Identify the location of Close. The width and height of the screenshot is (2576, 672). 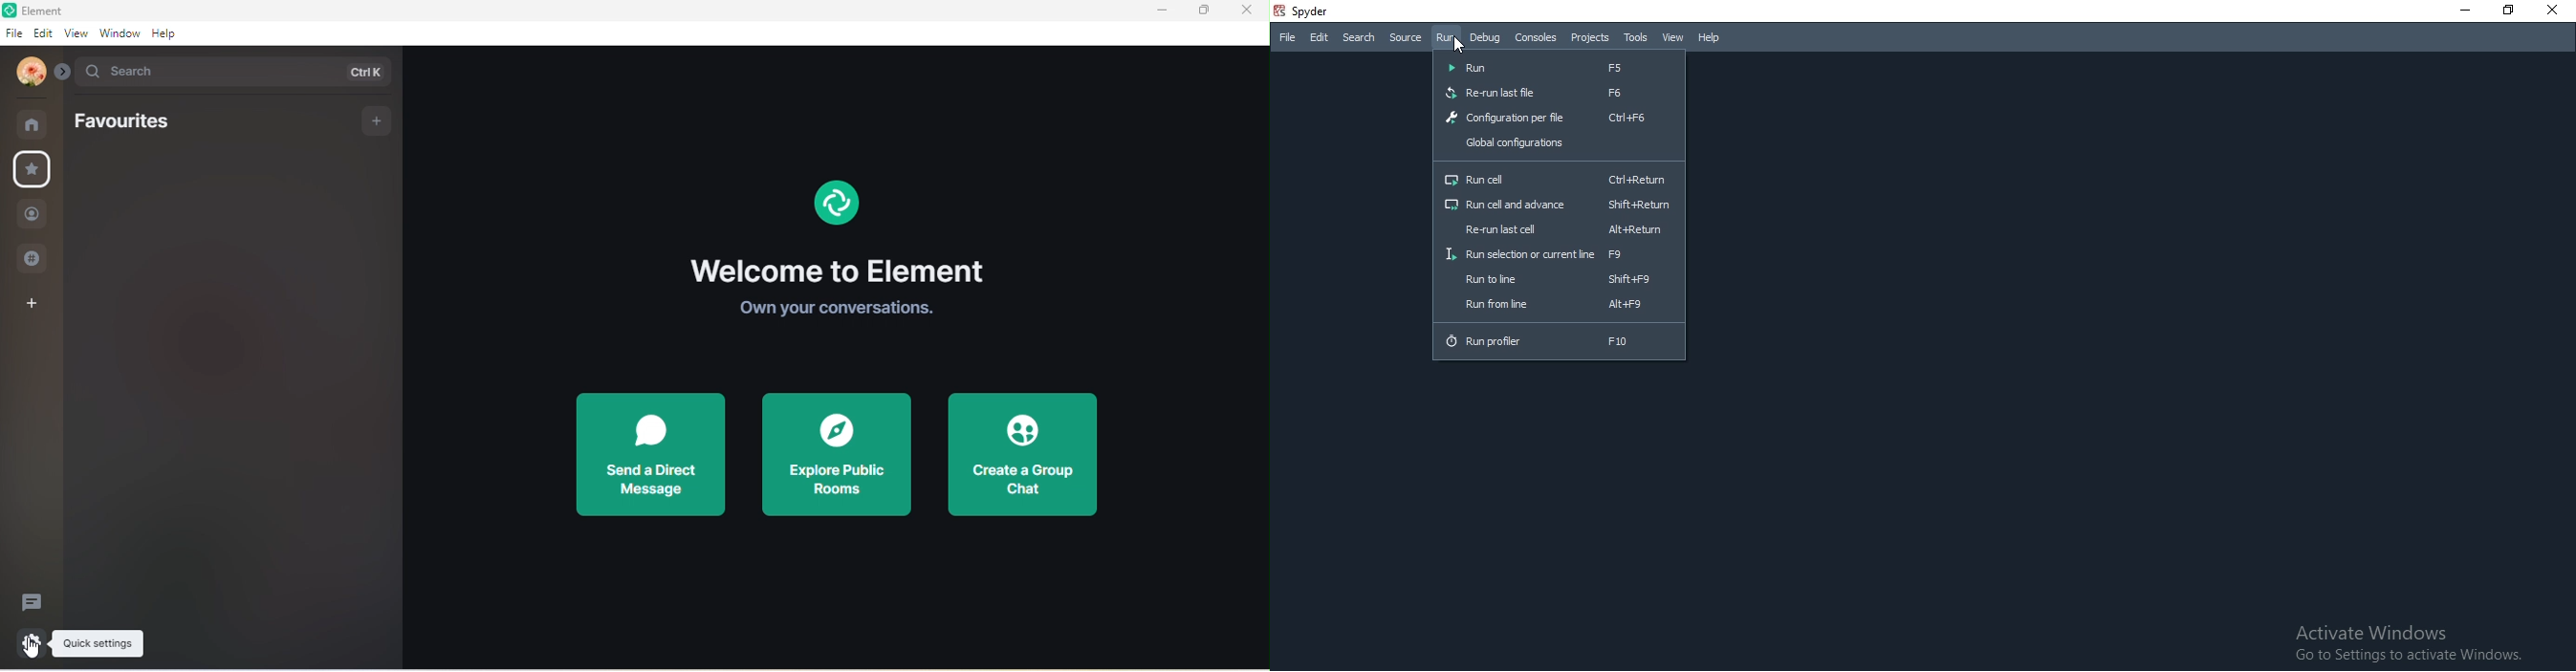
(2554, 10).